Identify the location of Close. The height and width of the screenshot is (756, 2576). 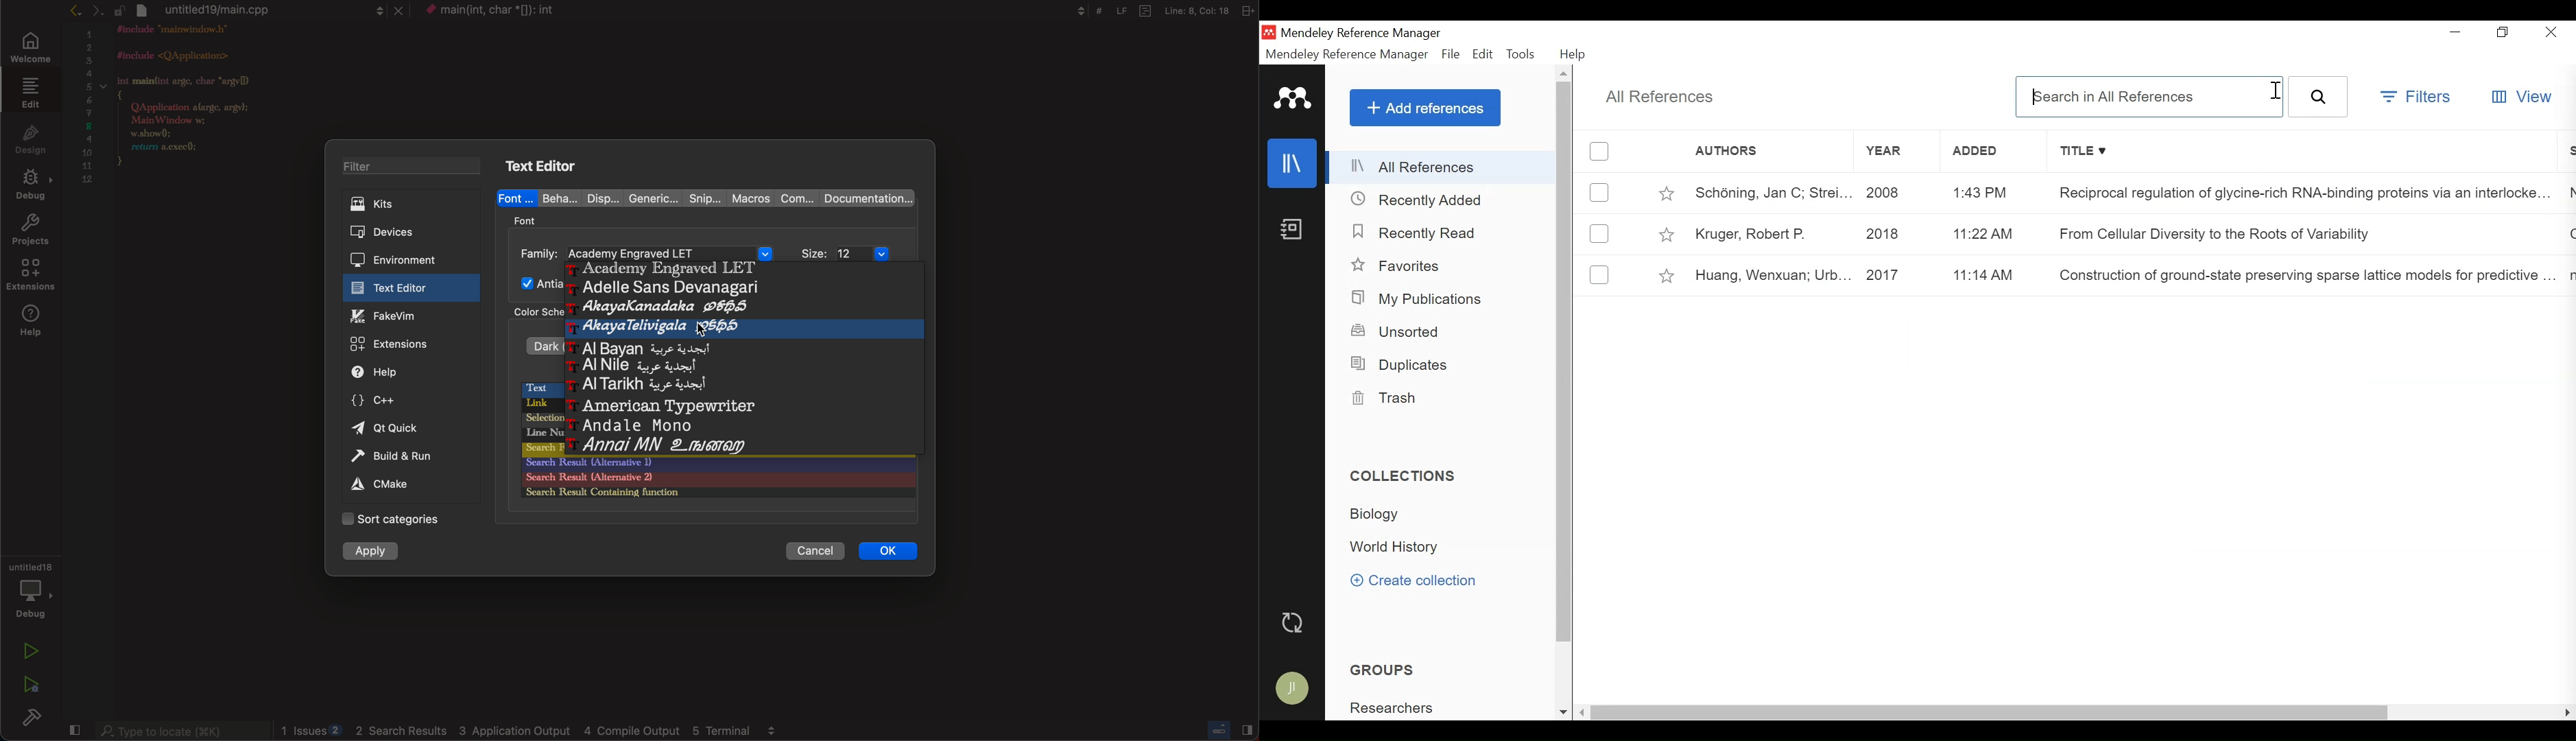
(2552, 32).